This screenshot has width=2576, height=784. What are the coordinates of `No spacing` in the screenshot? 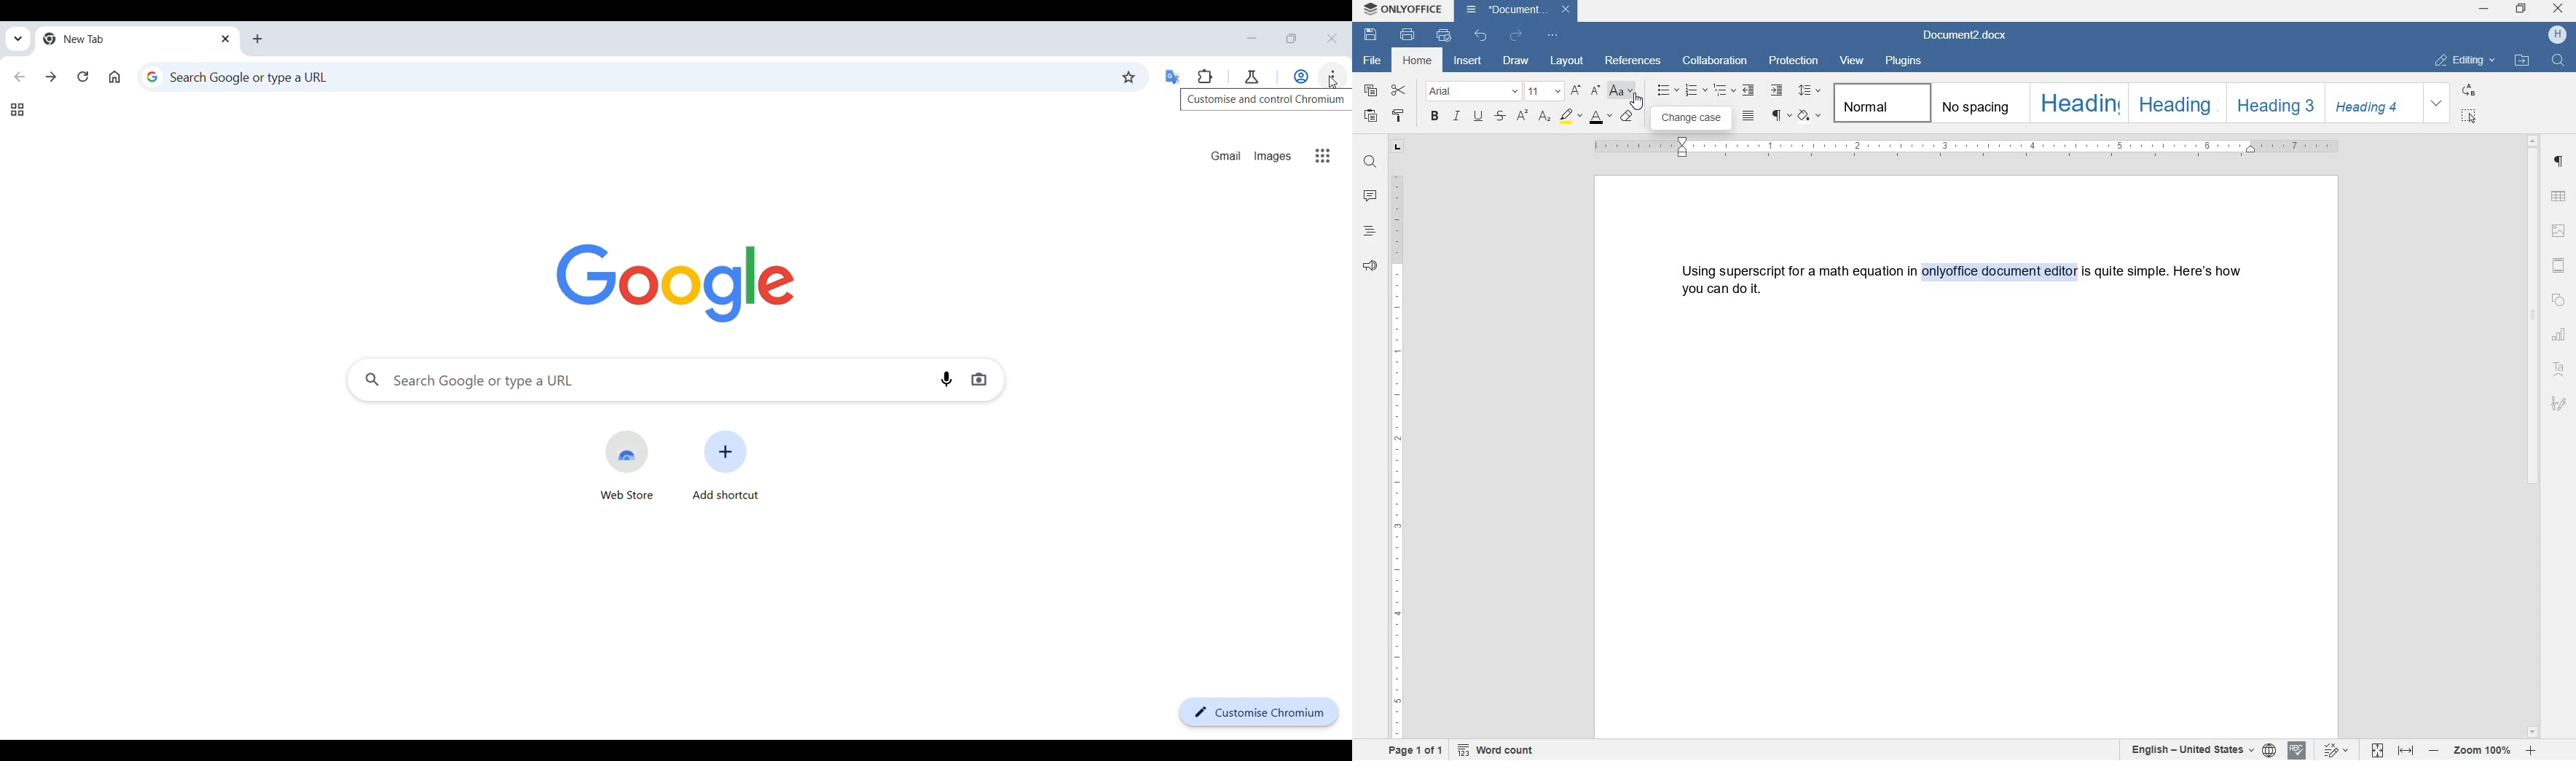 It's located at (1975, 102).